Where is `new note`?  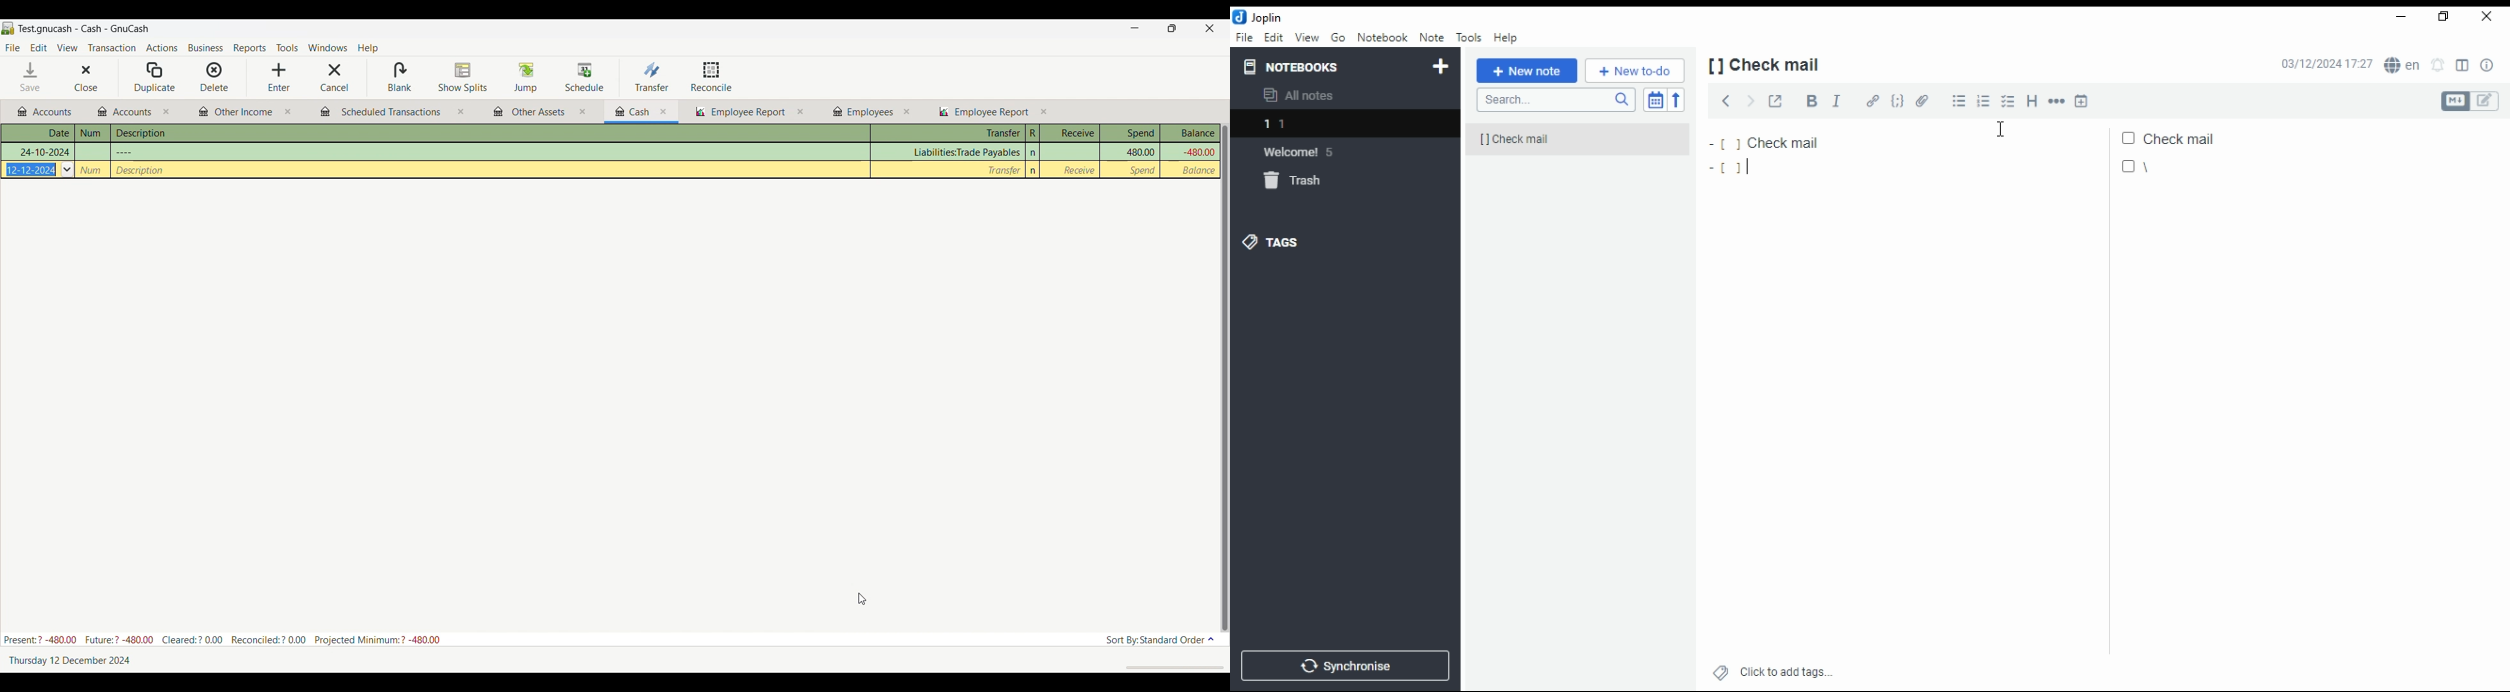 new note is located at coordinates (1527, 71).